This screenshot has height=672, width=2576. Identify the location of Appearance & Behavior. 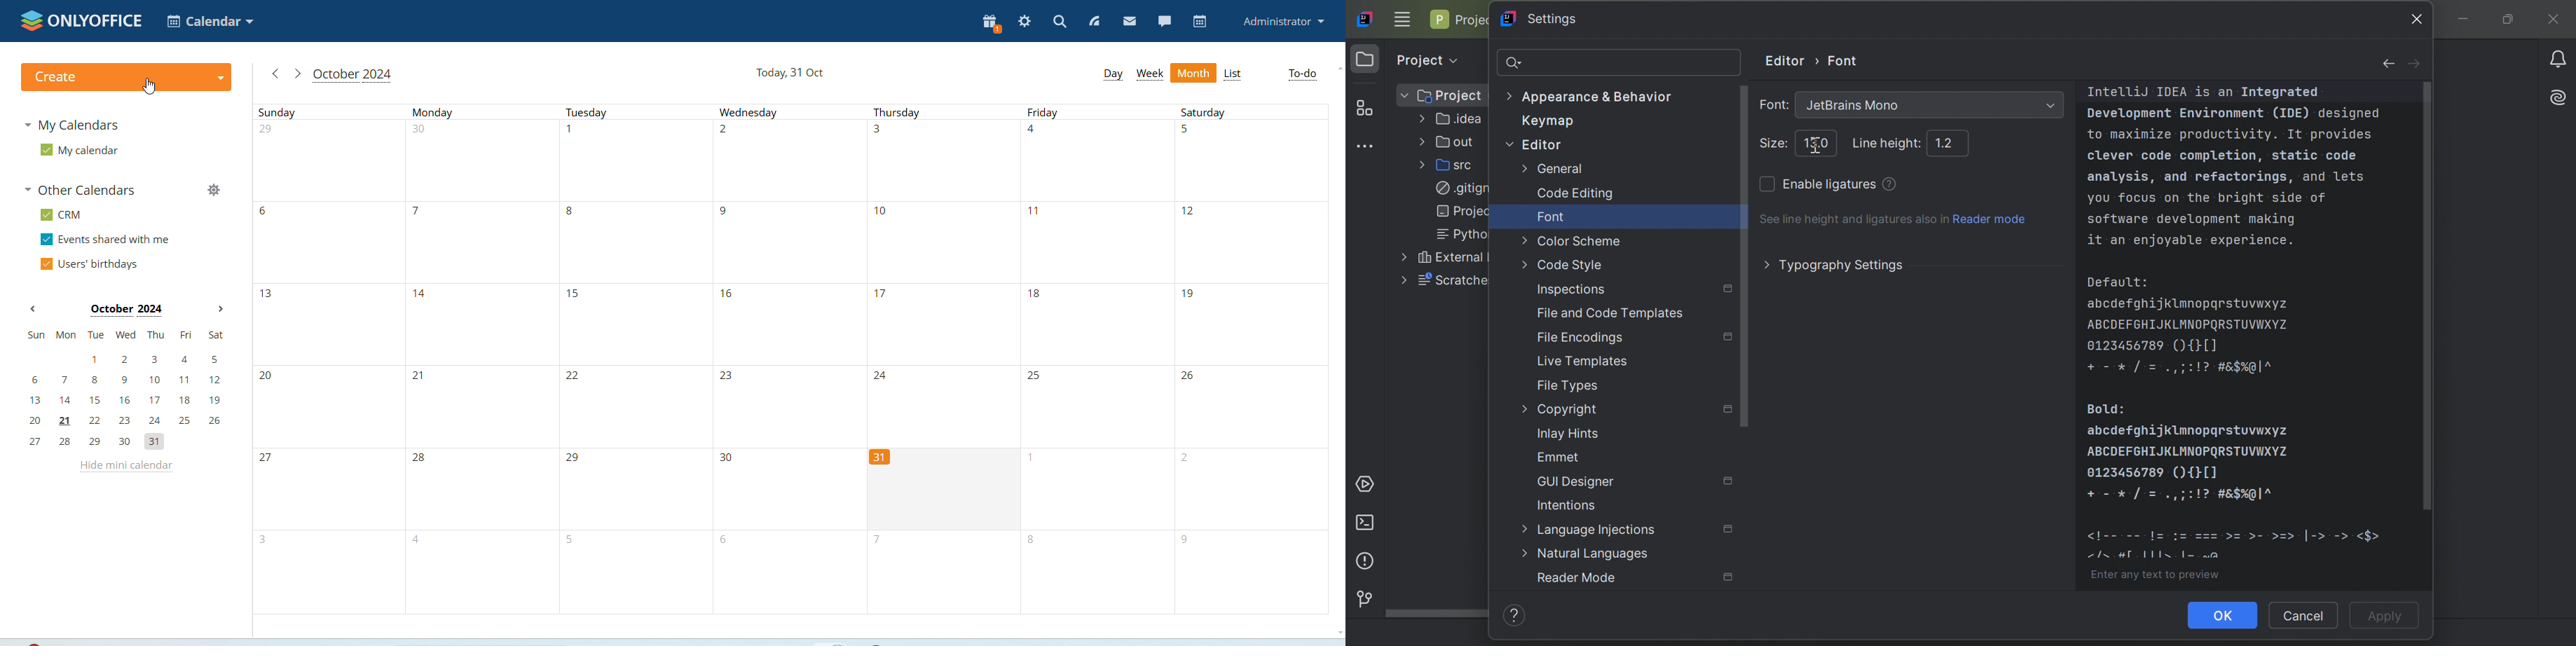
(1592, 97).